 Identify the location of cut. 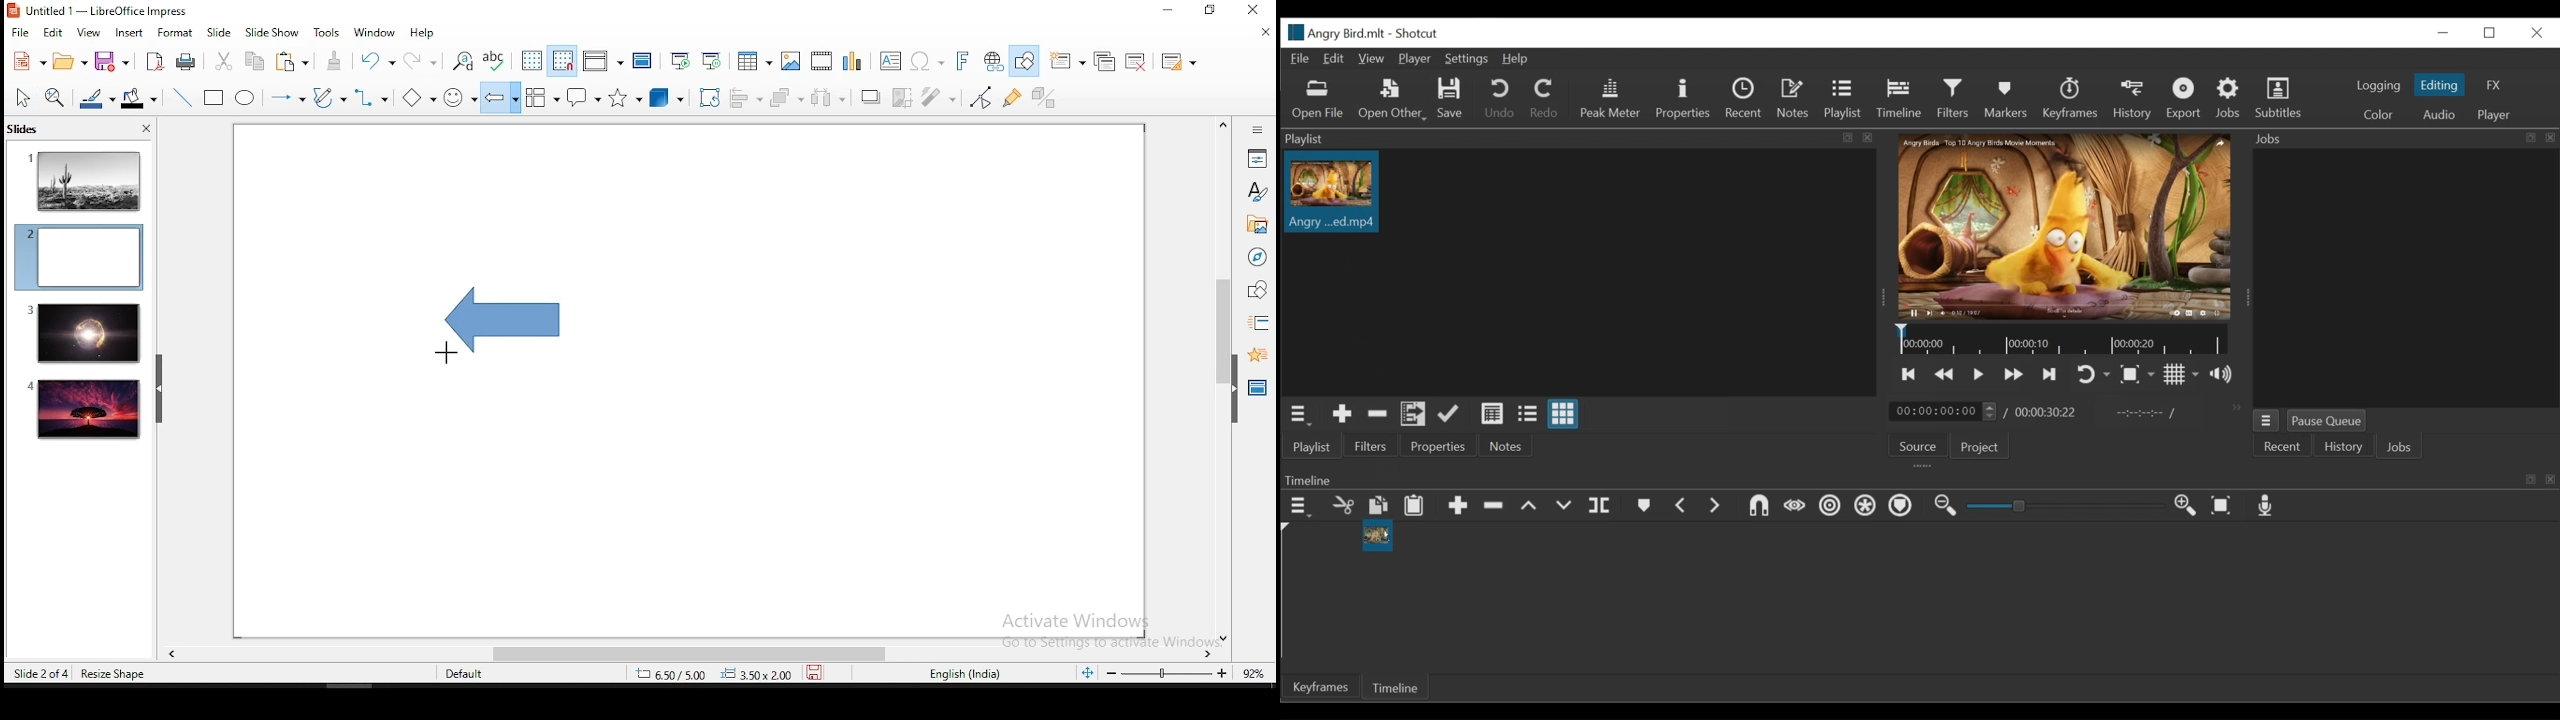
(222, 62).